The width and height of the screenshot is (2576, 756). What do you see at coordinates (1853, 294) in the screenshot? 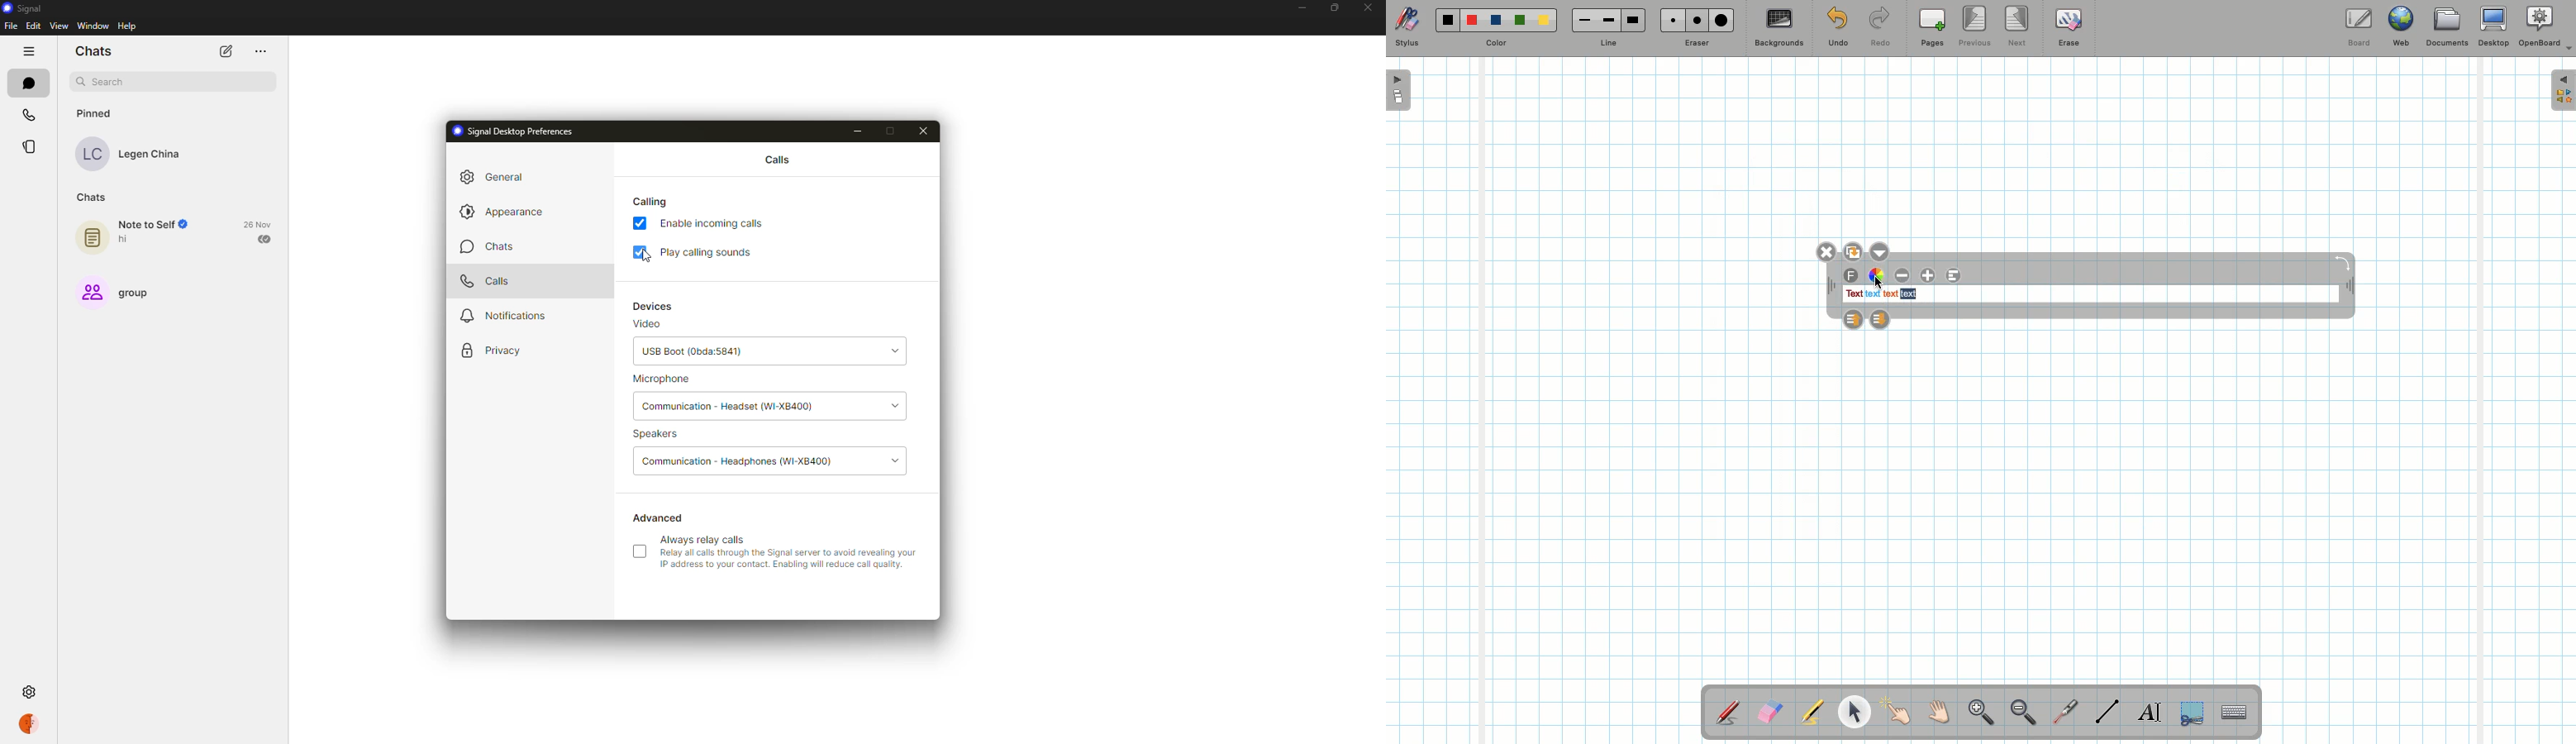
I see `text` at bounding box center [1853, 294].